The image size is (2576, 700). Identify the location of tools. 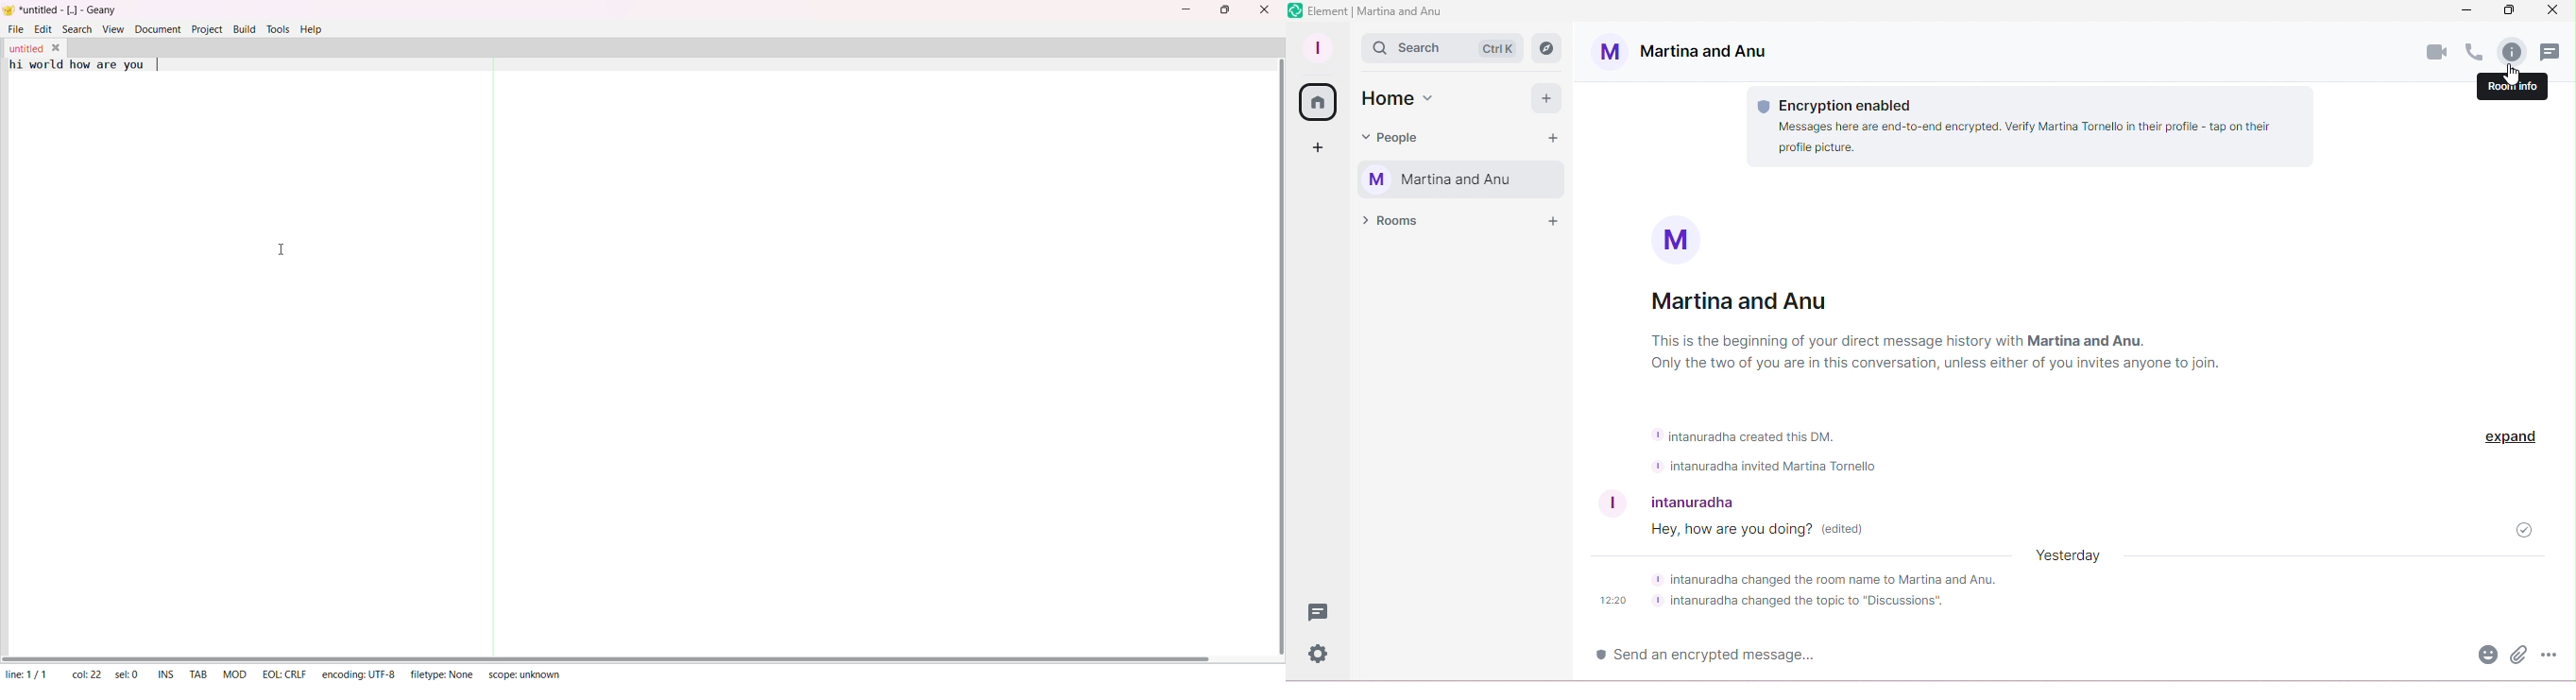
(278, 29).